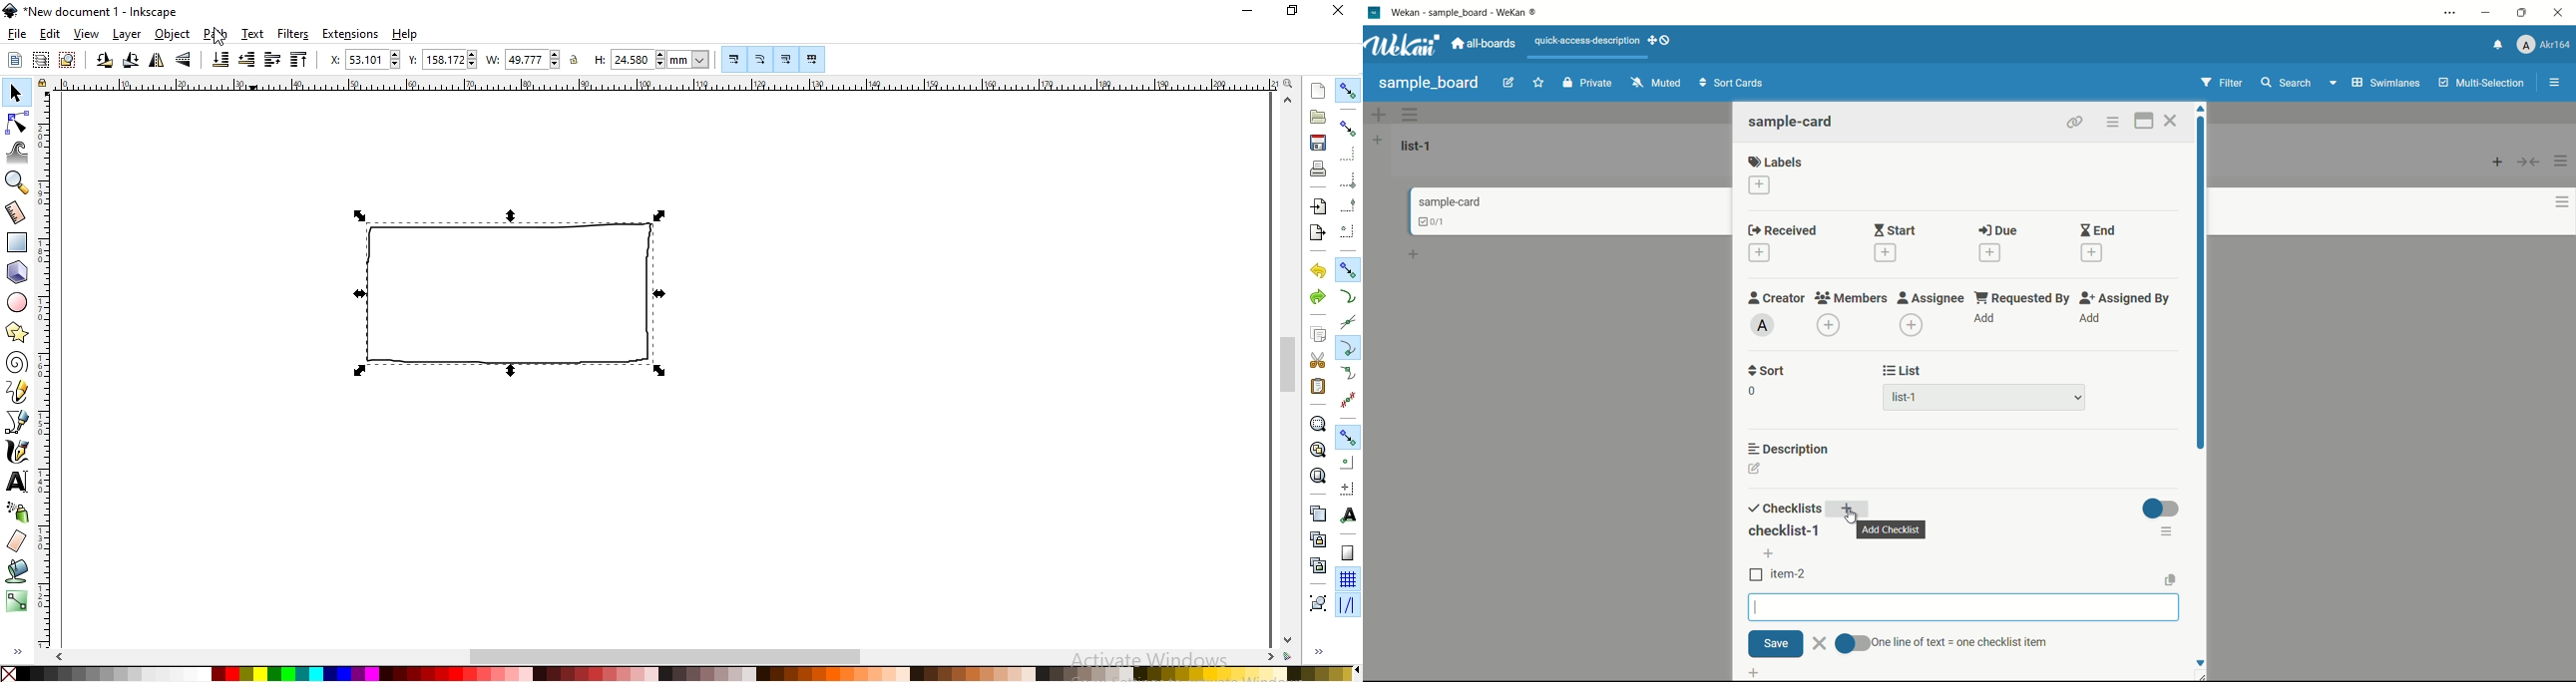 This screenshot has width=2576, height=700. What do you see at coordinates (1783, 531) in the screenshot?
I see `checklist-1` at bounding box center [1783, 531].